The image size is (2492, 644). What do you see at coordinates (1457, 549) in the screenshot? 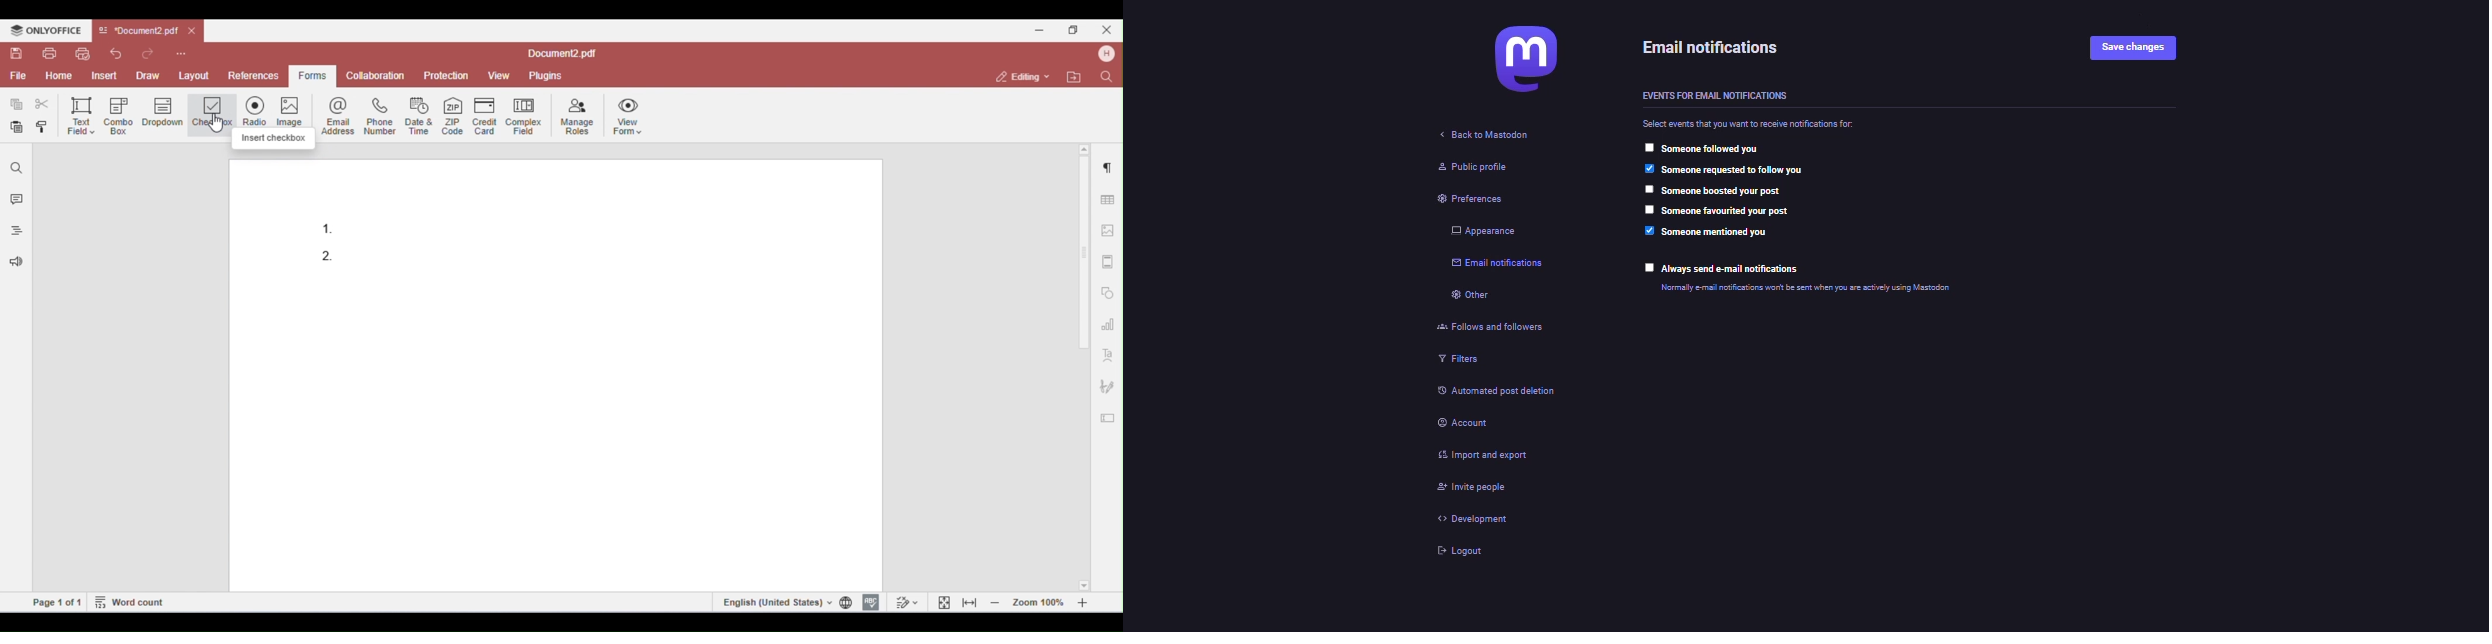
I see `logout` at bounding box center [1457, 549].